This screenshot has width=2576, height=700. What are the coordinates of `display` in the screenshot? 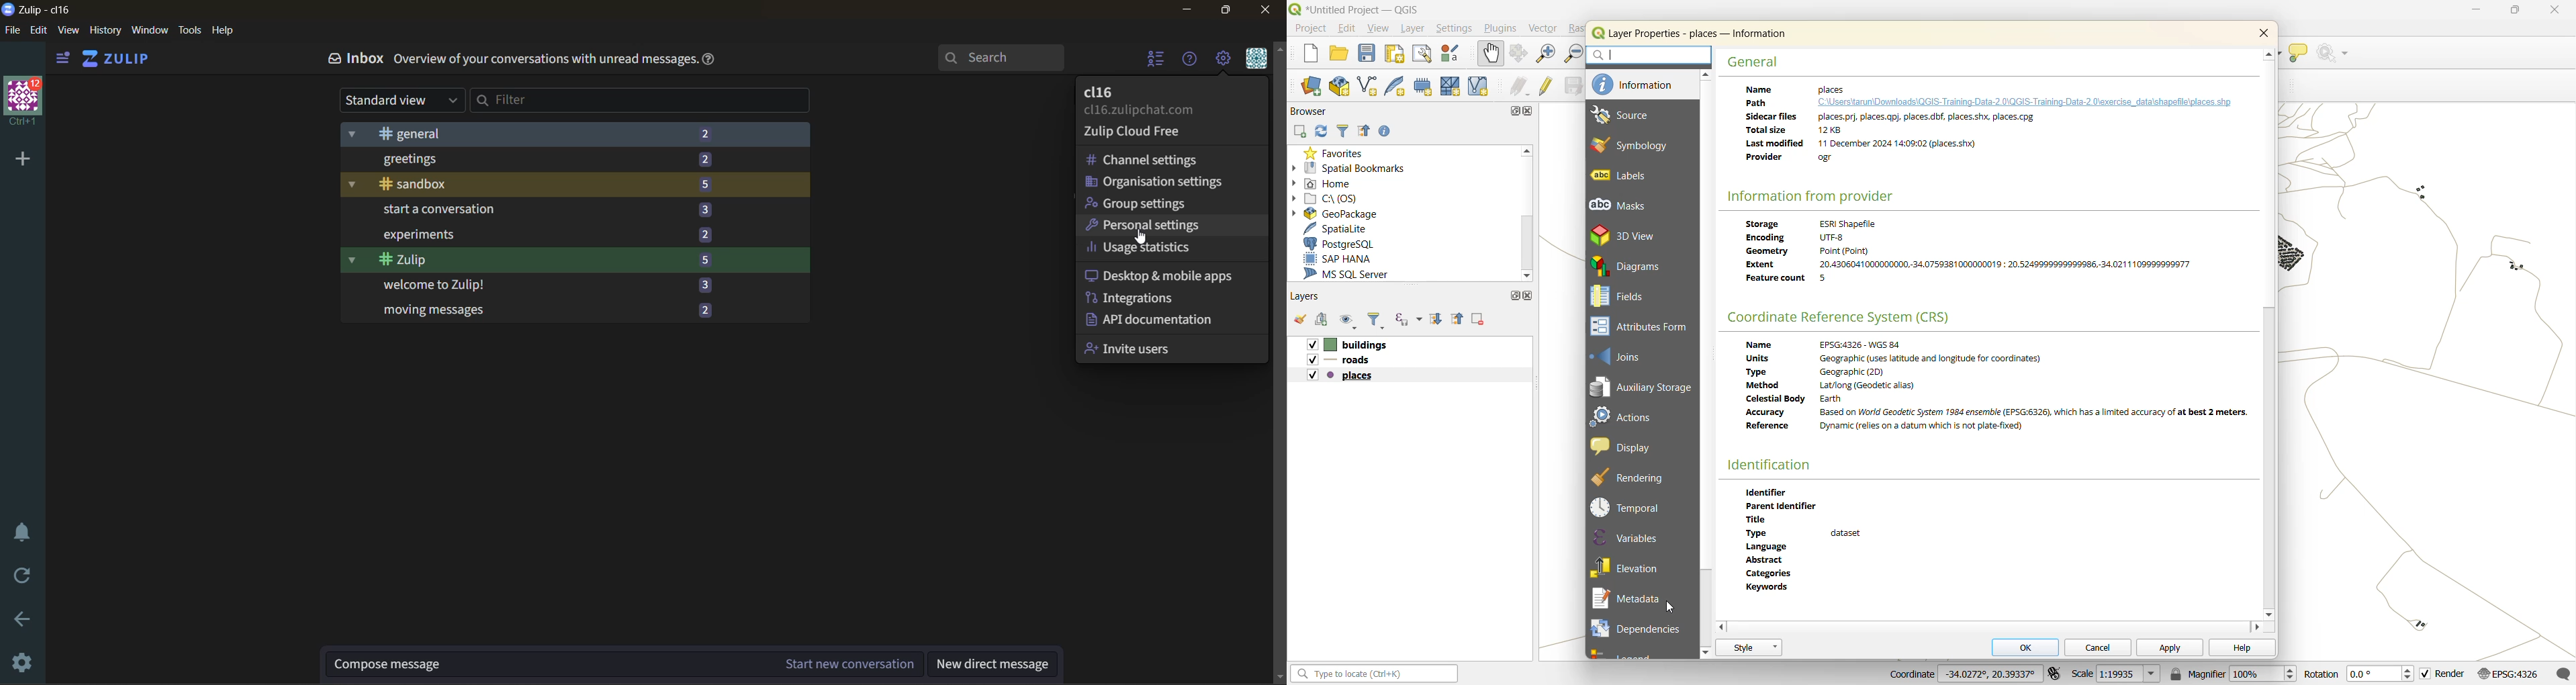 It's located at (1620, 447).